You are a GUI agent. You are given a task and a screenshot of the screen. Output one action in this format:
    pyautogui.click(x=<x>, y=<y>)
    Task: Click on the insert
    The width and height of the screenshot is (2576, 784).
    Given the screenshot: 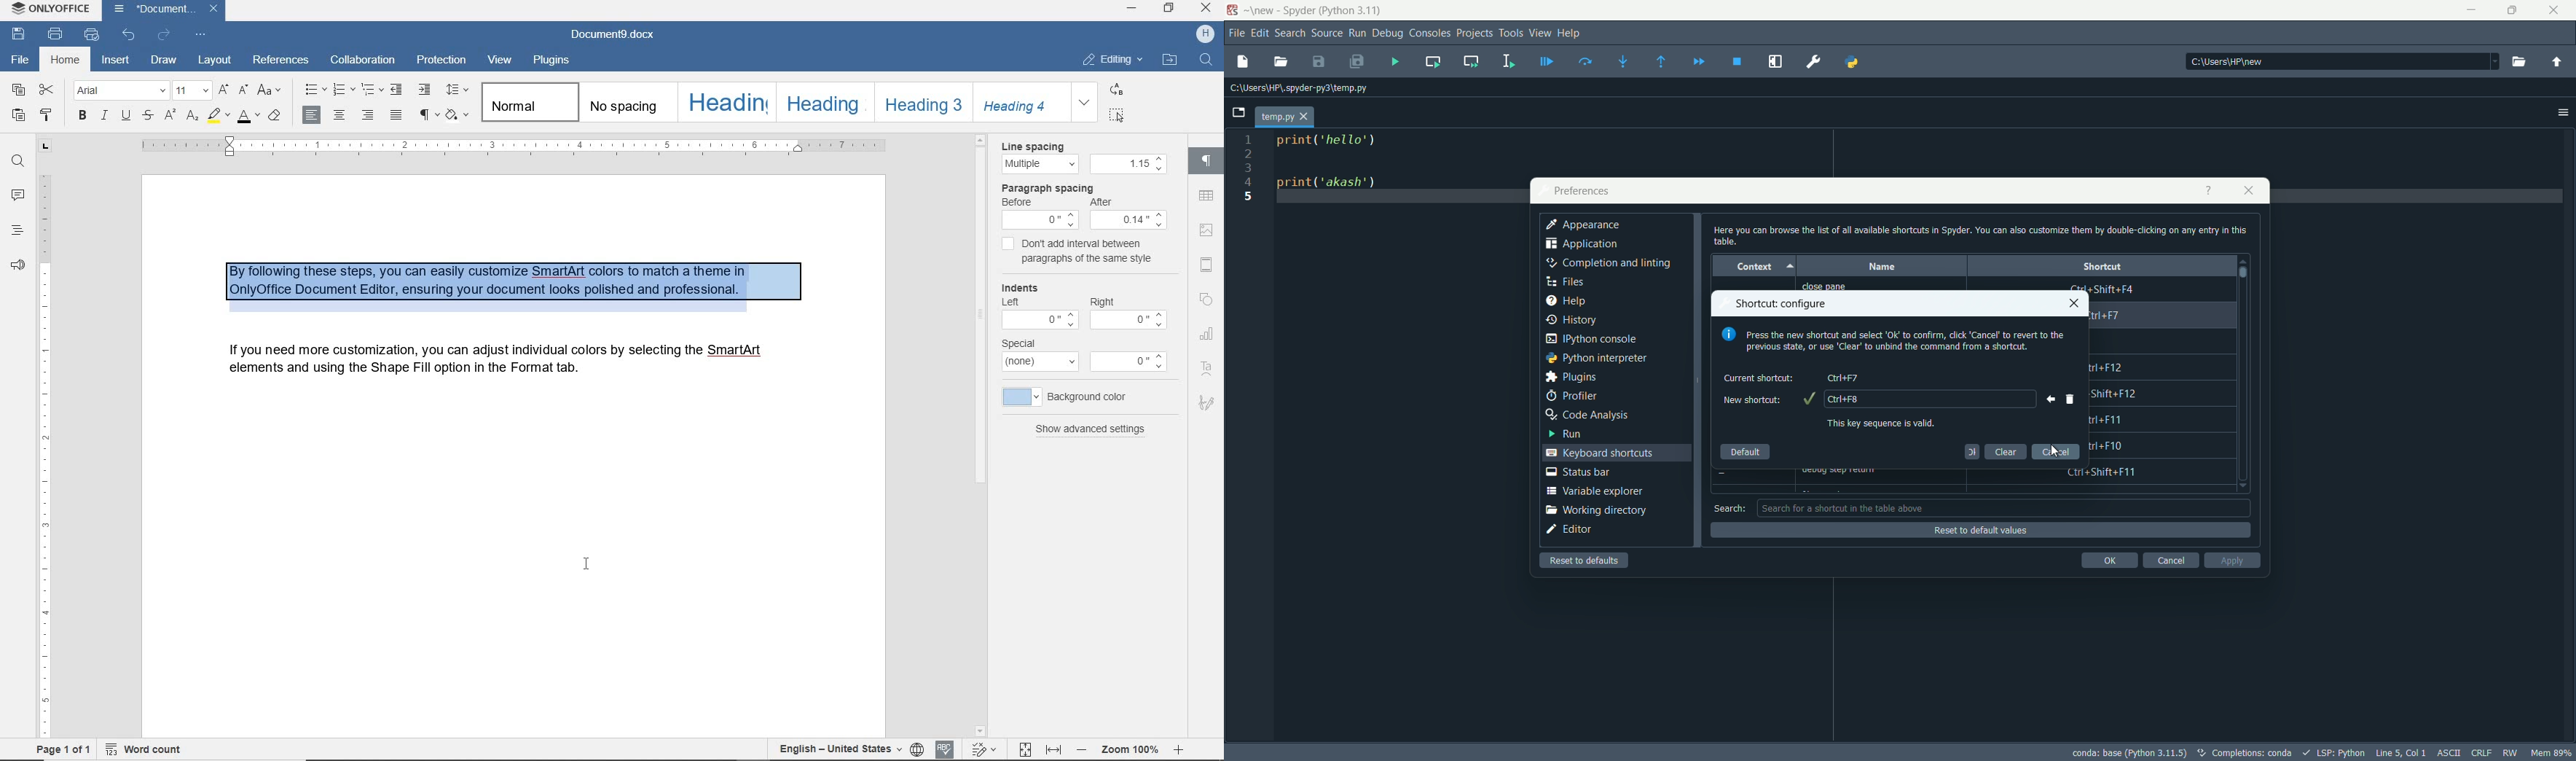 What is the action you would take?
    pyautogui.click(x=117, y=61)
    